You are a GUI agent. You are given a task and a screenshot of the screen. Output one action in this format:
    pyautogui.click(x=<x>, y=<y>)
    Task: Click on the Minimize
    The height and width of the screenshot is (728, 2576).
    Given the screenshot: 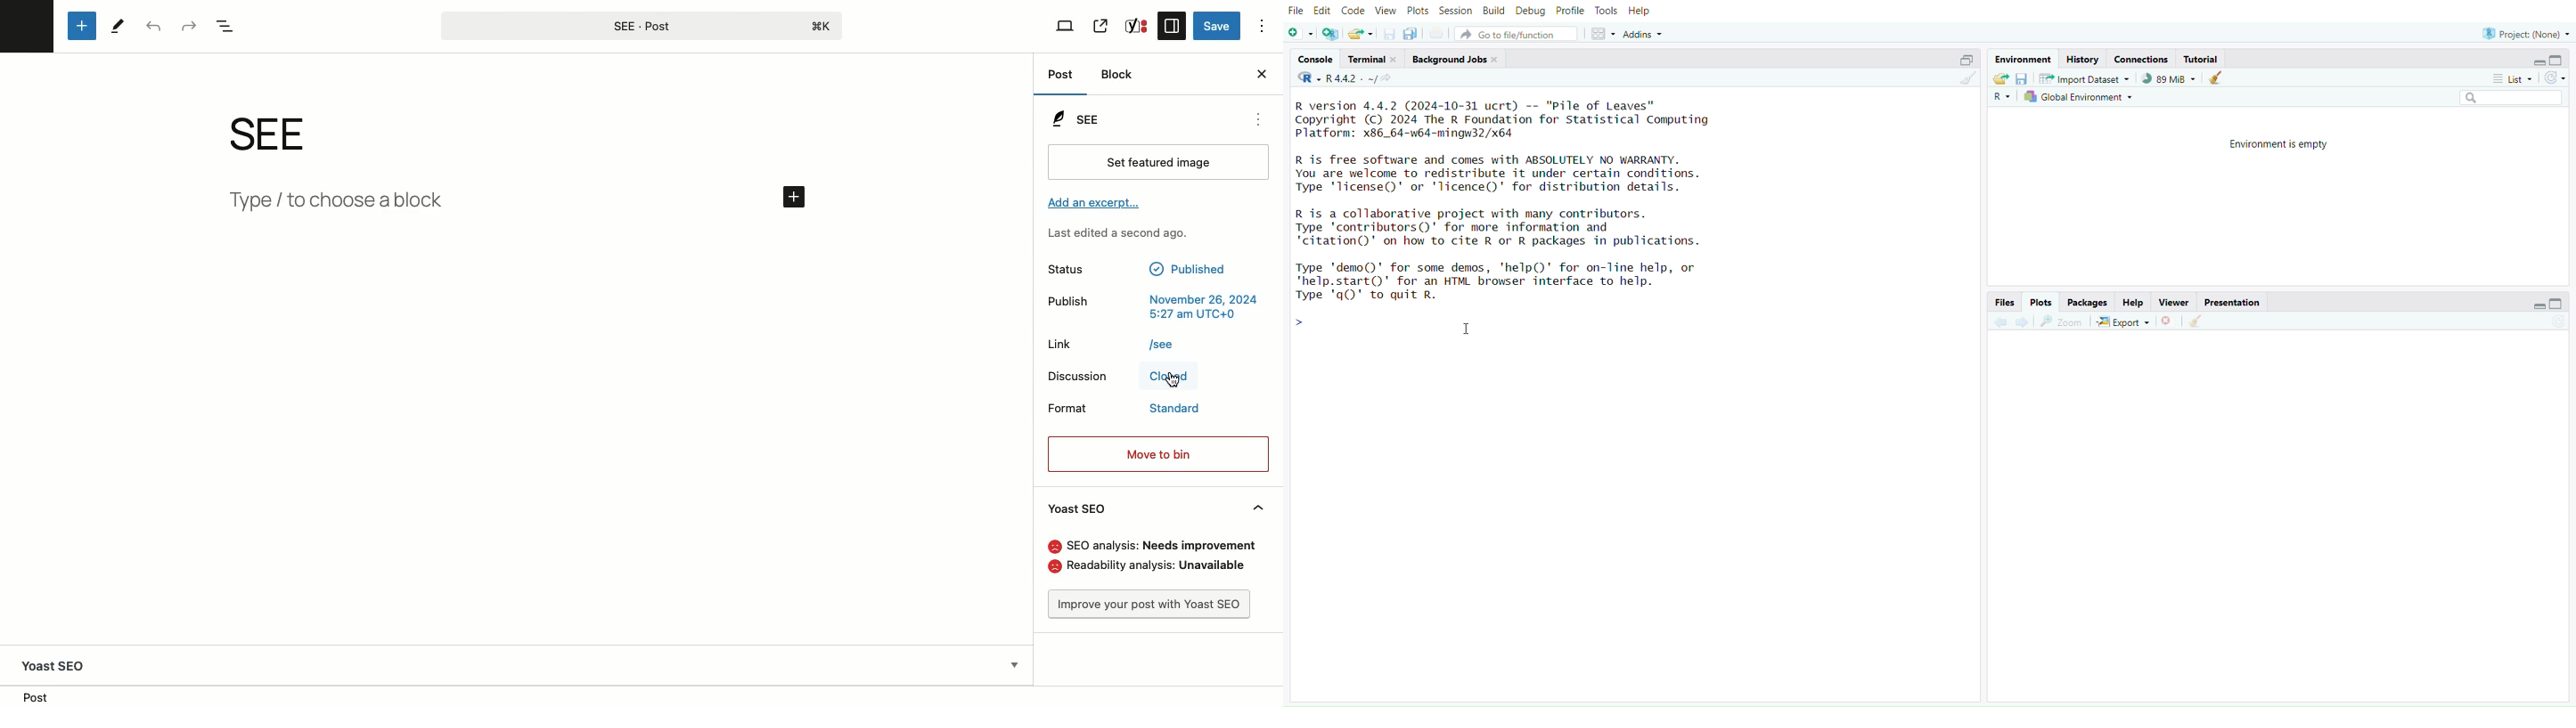 What is the action you would take?
    pyautogui.click(x=2537, y=305)
    